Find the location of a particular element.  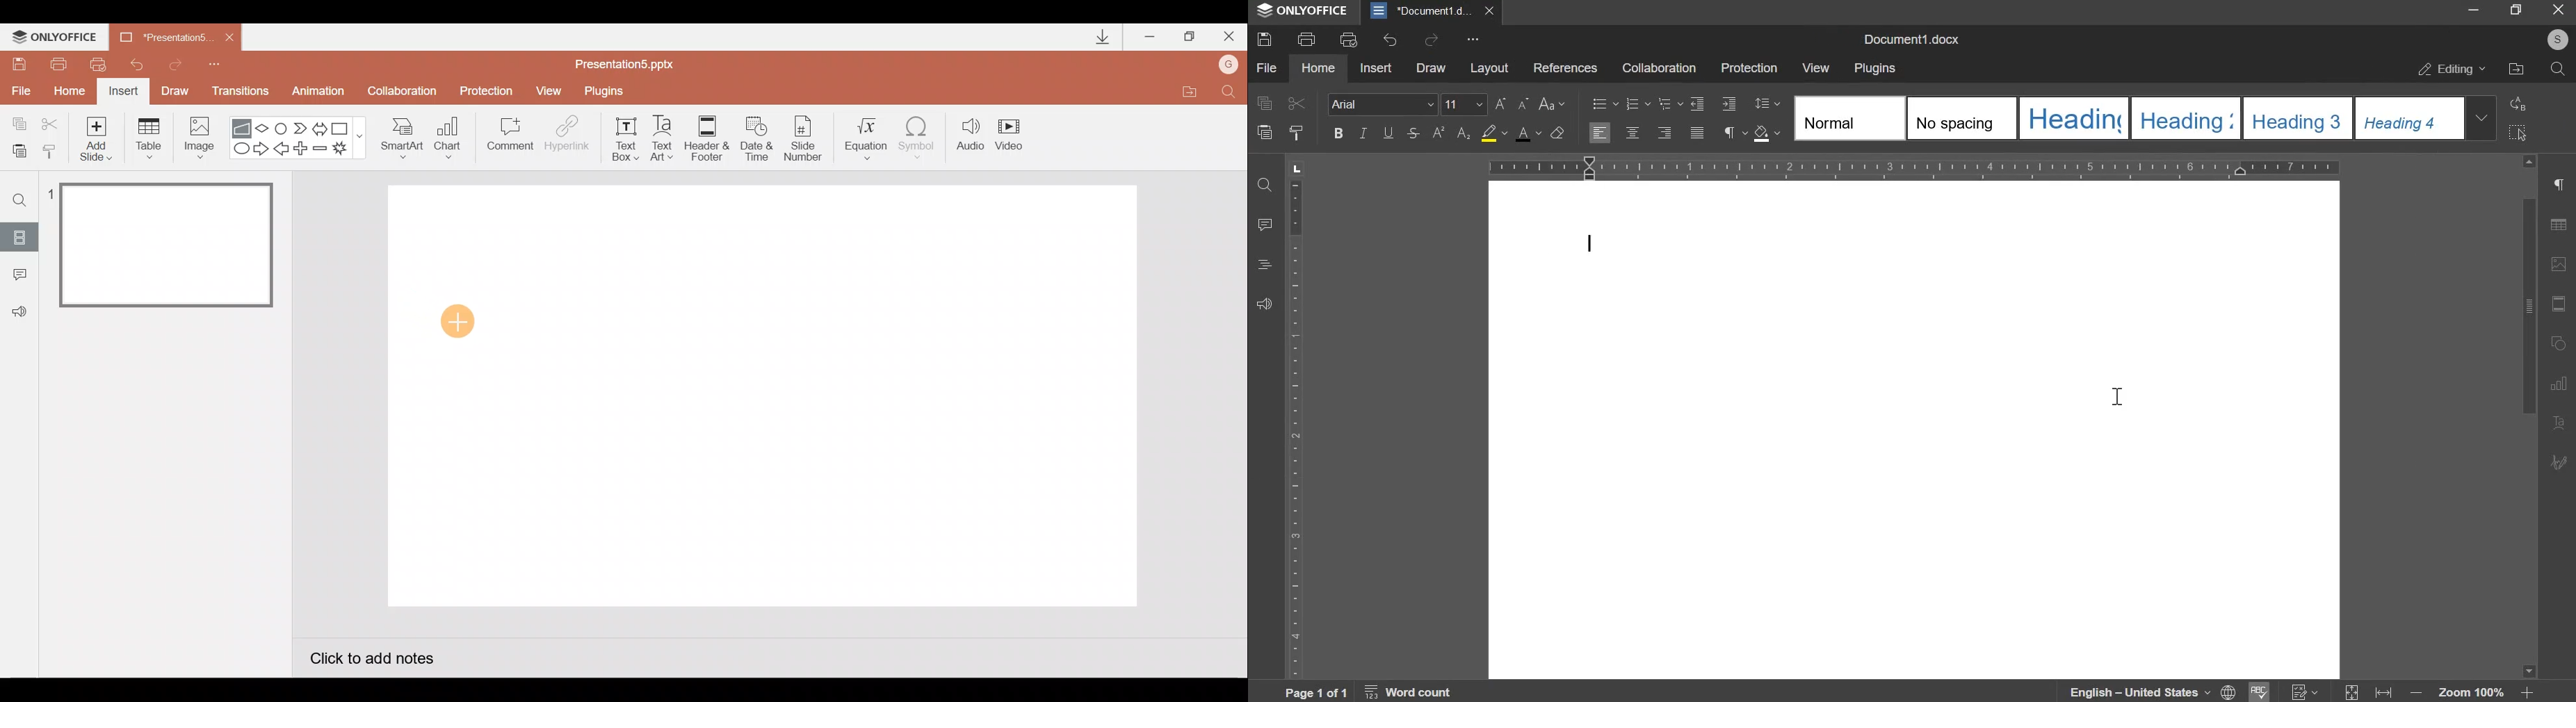

strikethrough is located at coordinates (1414, 134).